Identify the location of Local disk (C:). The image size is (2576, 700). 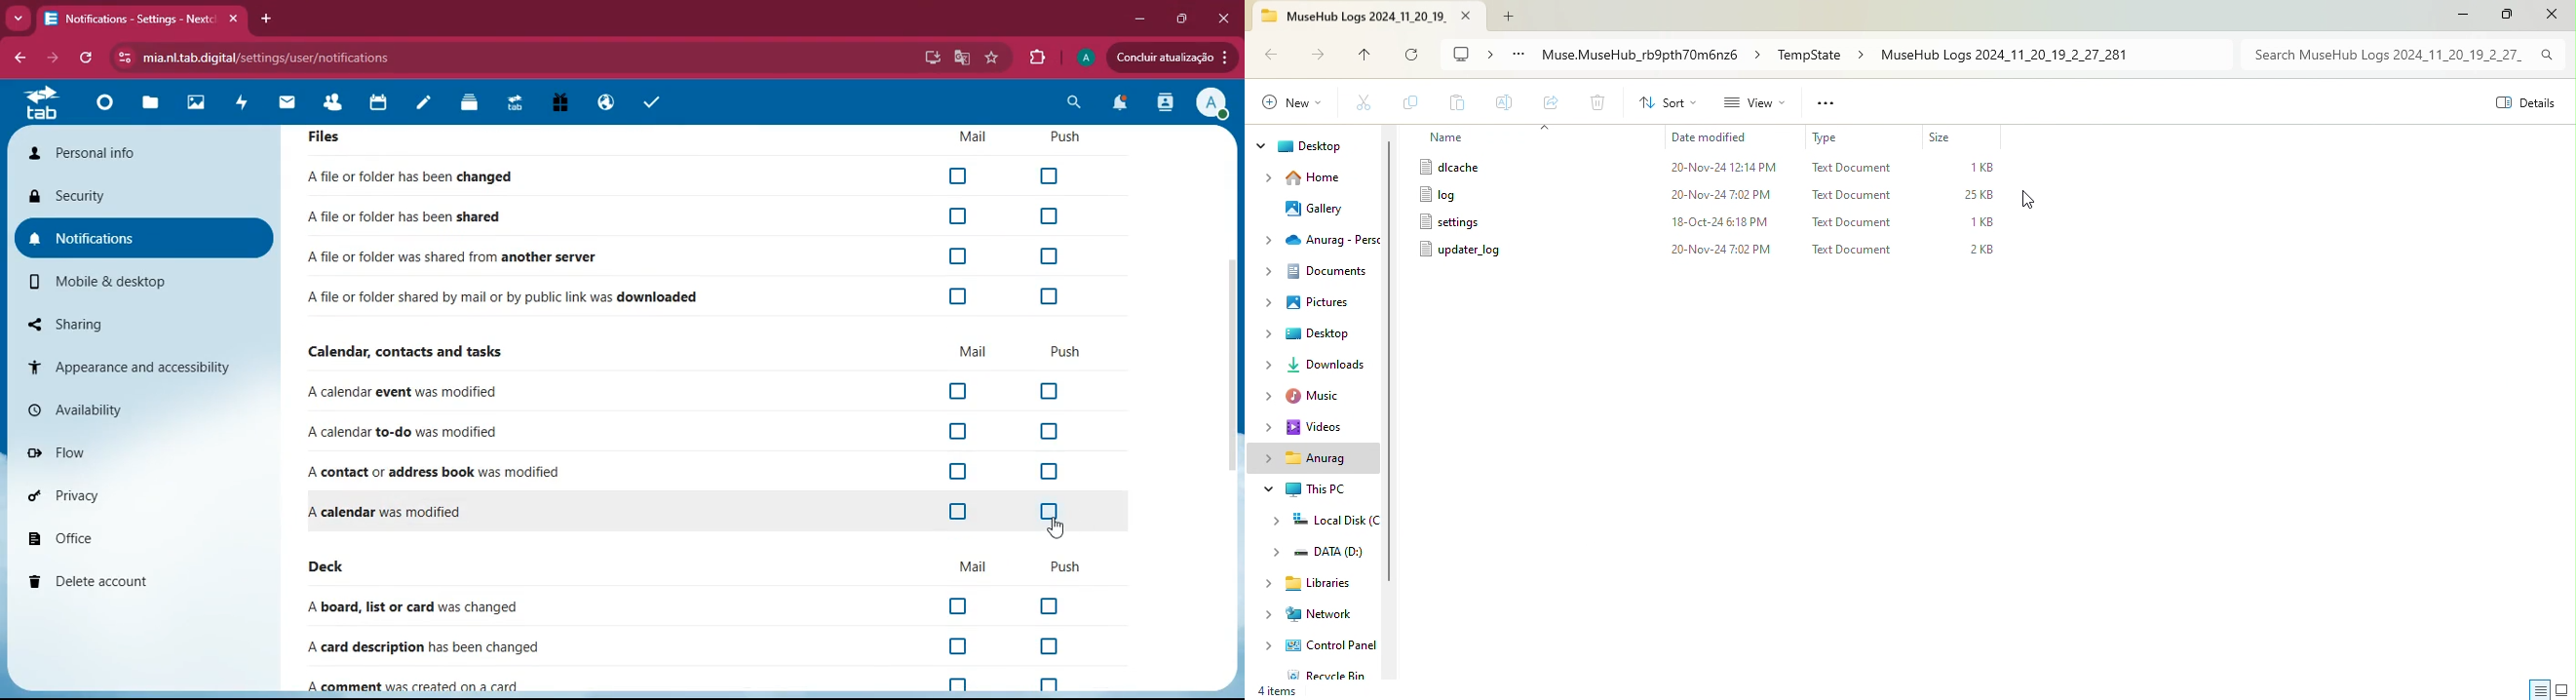
(1326, 520).